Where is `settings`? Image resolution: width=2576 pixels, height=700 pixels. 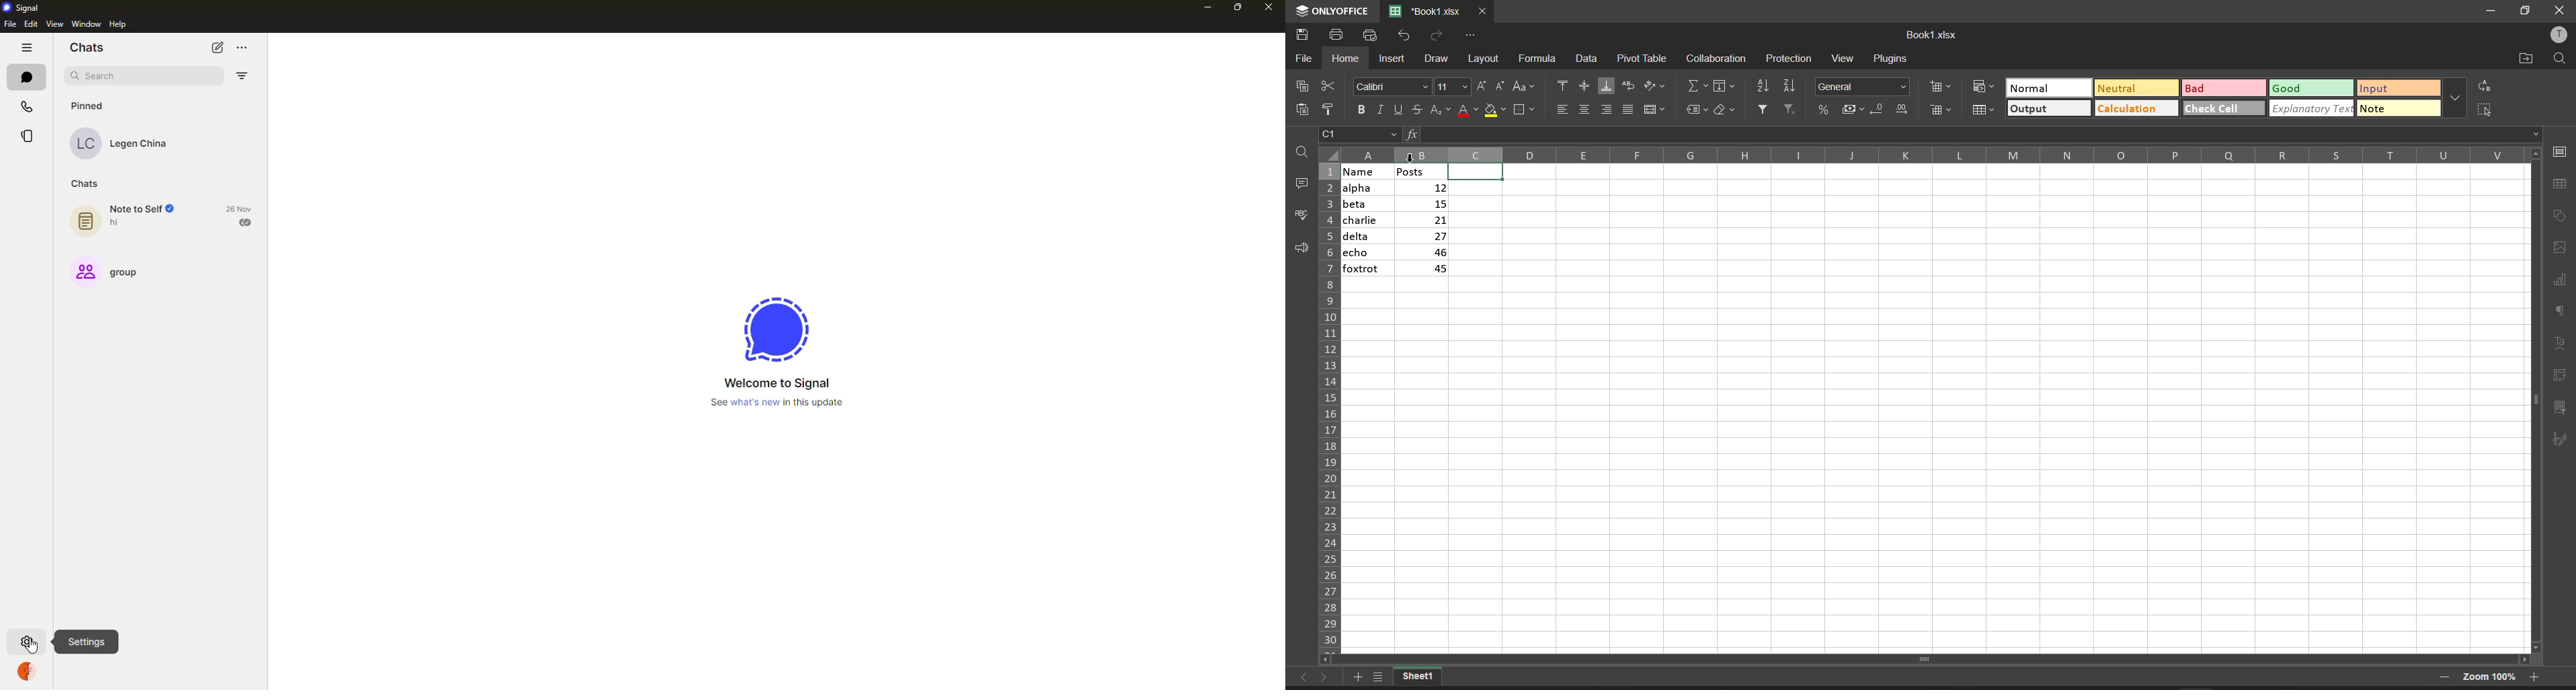 settings is located at coordinates (28, 642).